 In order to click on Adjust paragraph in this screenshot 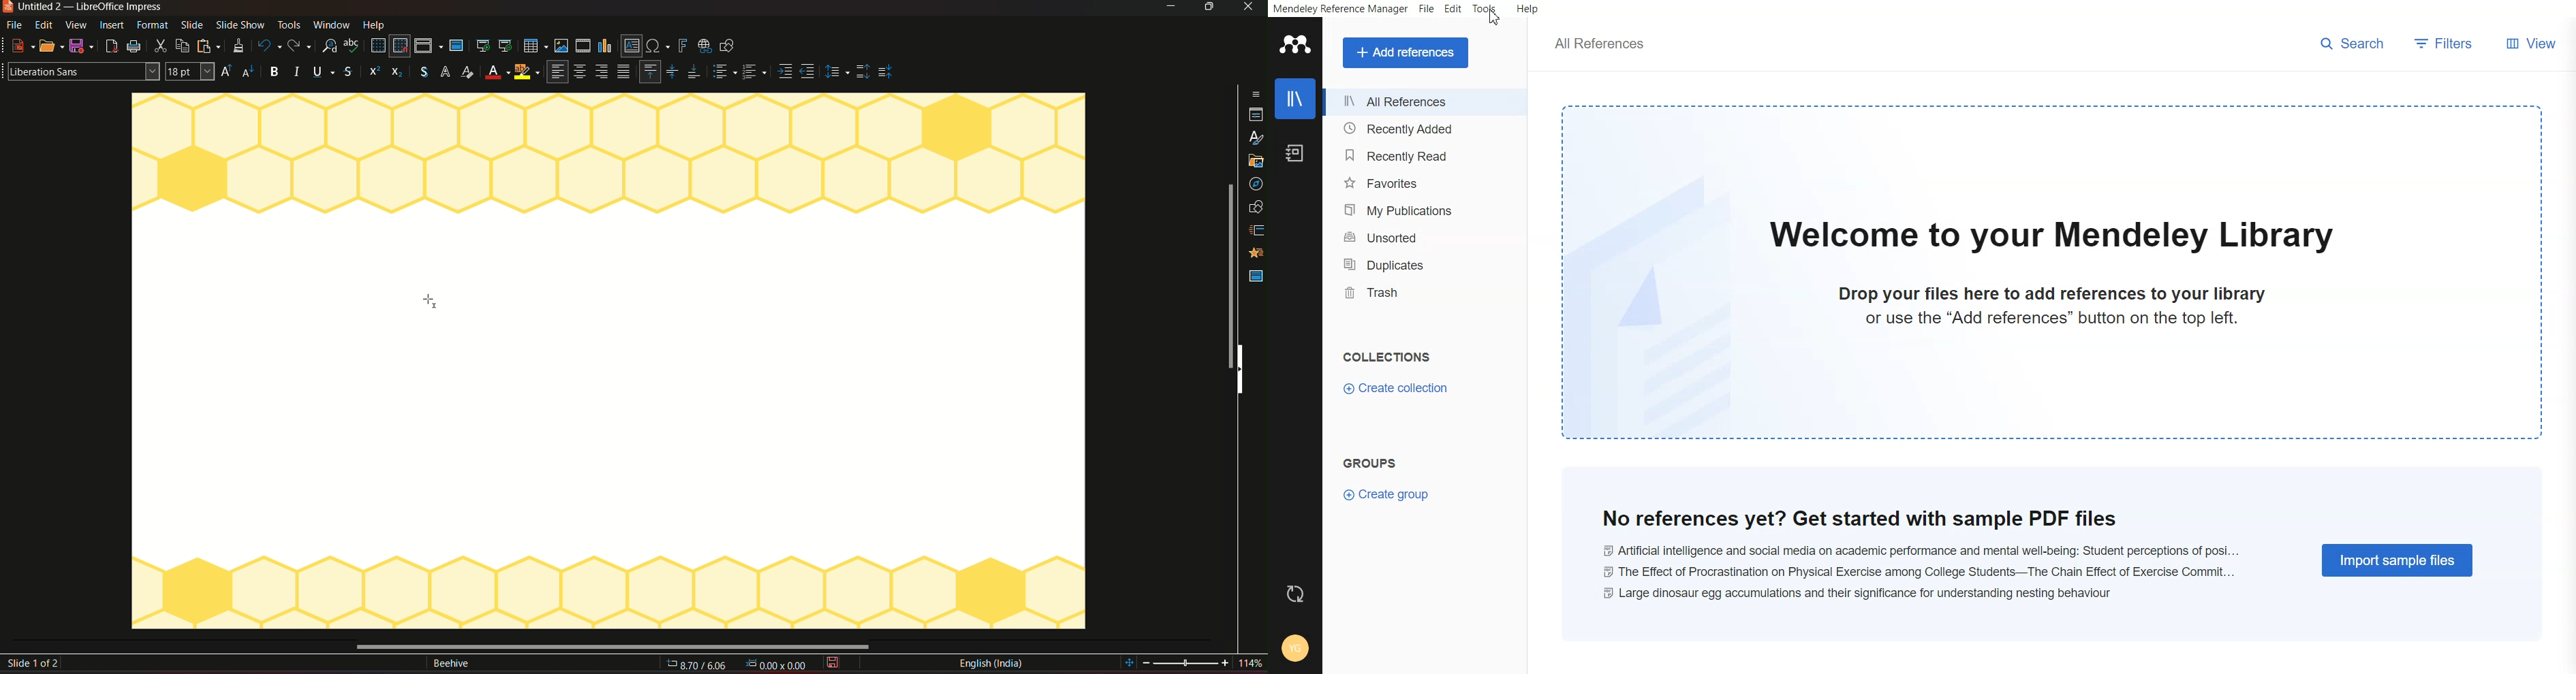, I will do `click(836, 73)`.